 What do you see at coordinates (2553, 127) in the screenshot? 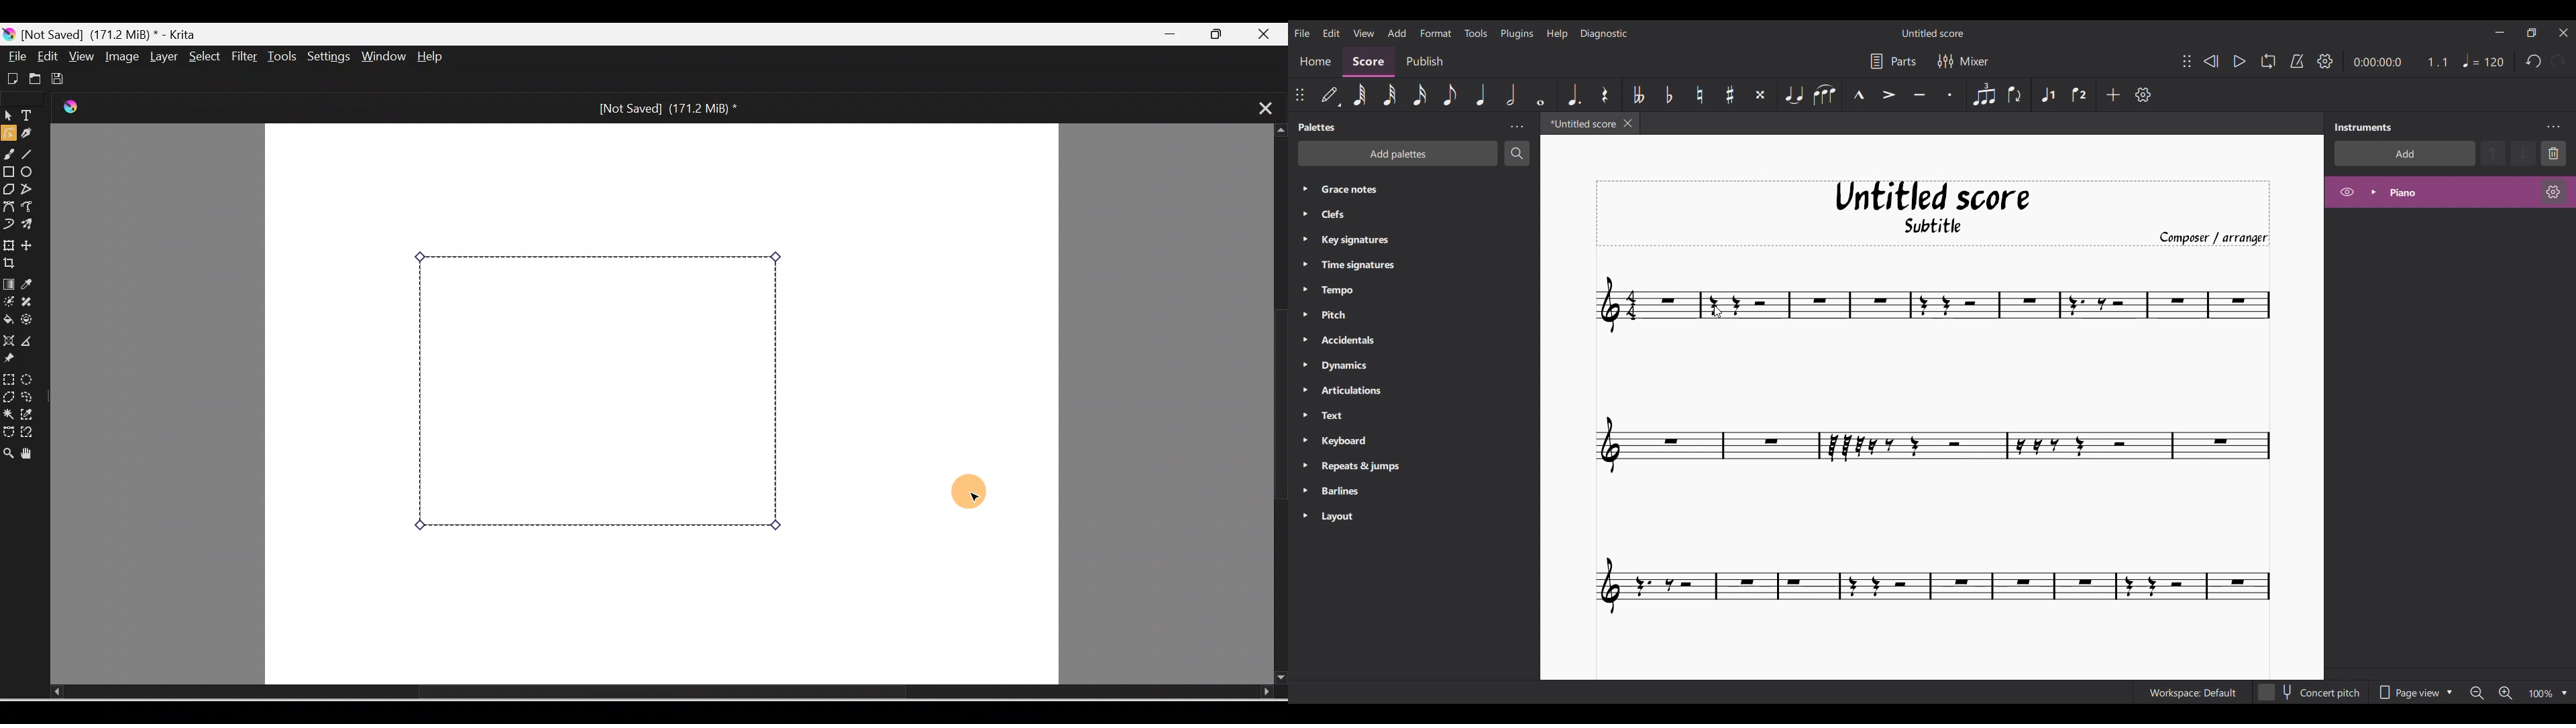
I see `Instrument settings` at bounding box center [2553, 127].